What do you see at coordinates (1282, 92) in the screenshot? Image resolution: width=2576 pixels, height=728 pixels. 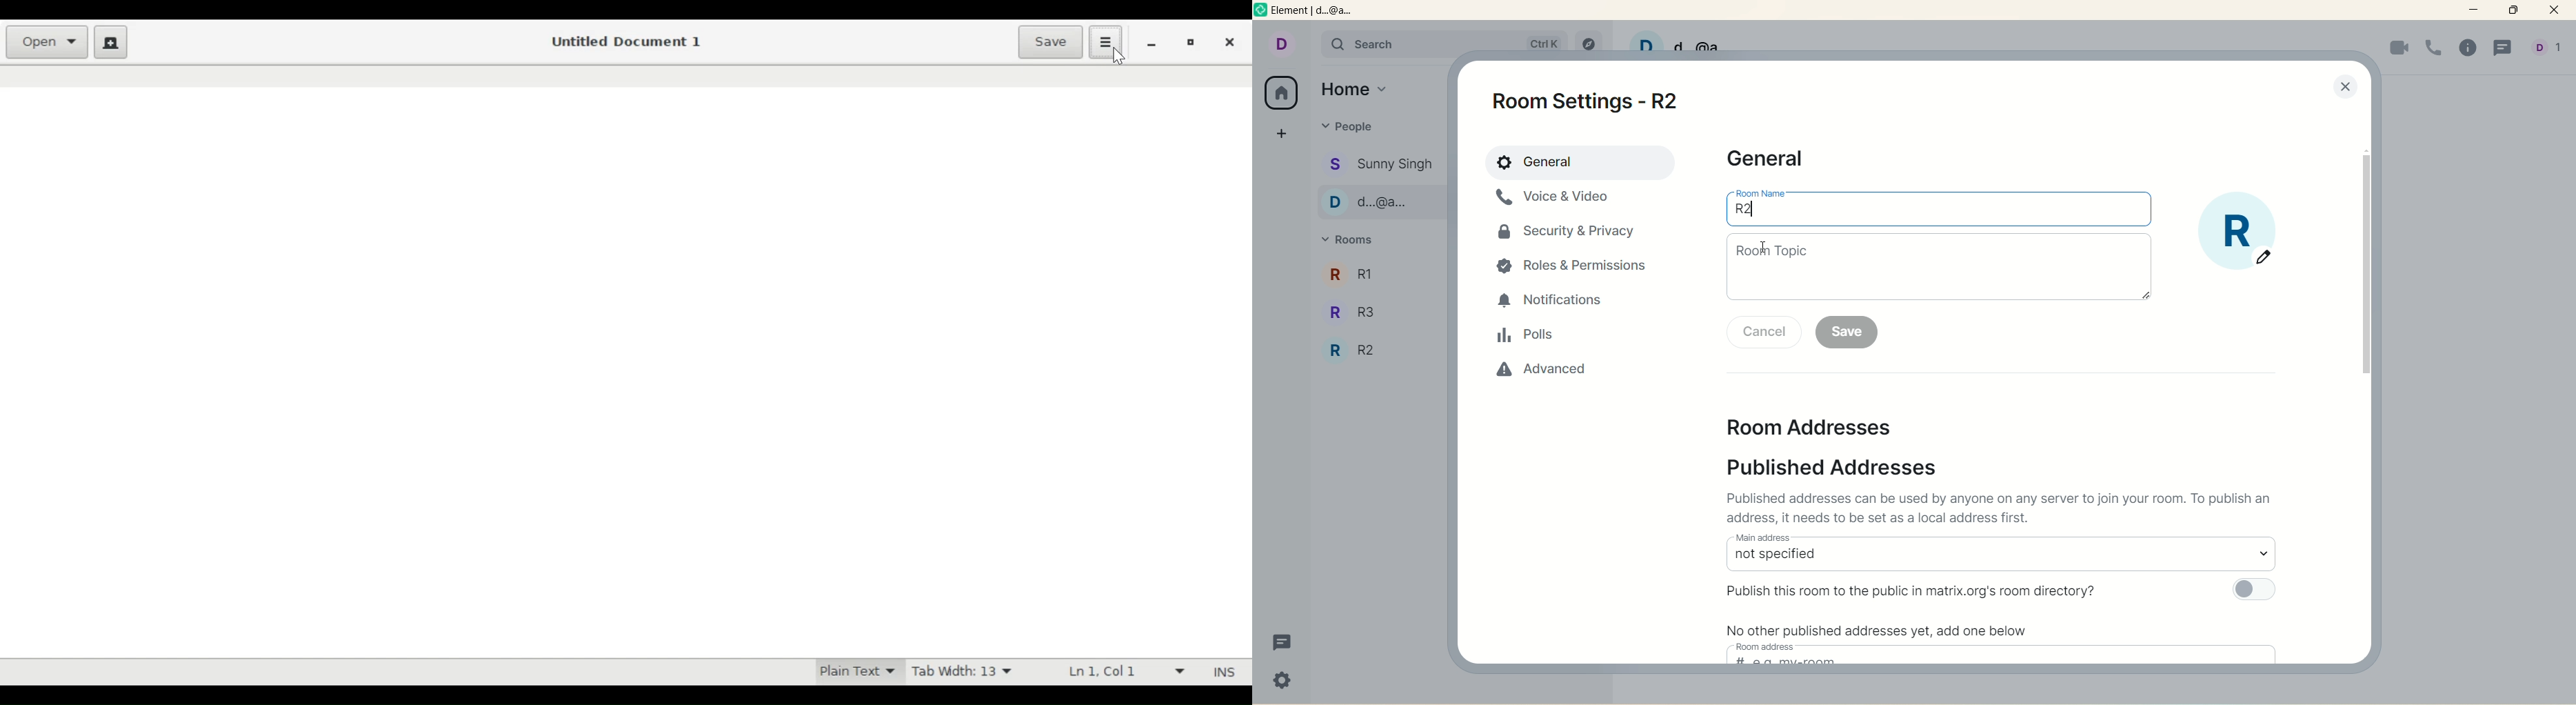 I see `all rooms` at bounding box center [1282, 92].